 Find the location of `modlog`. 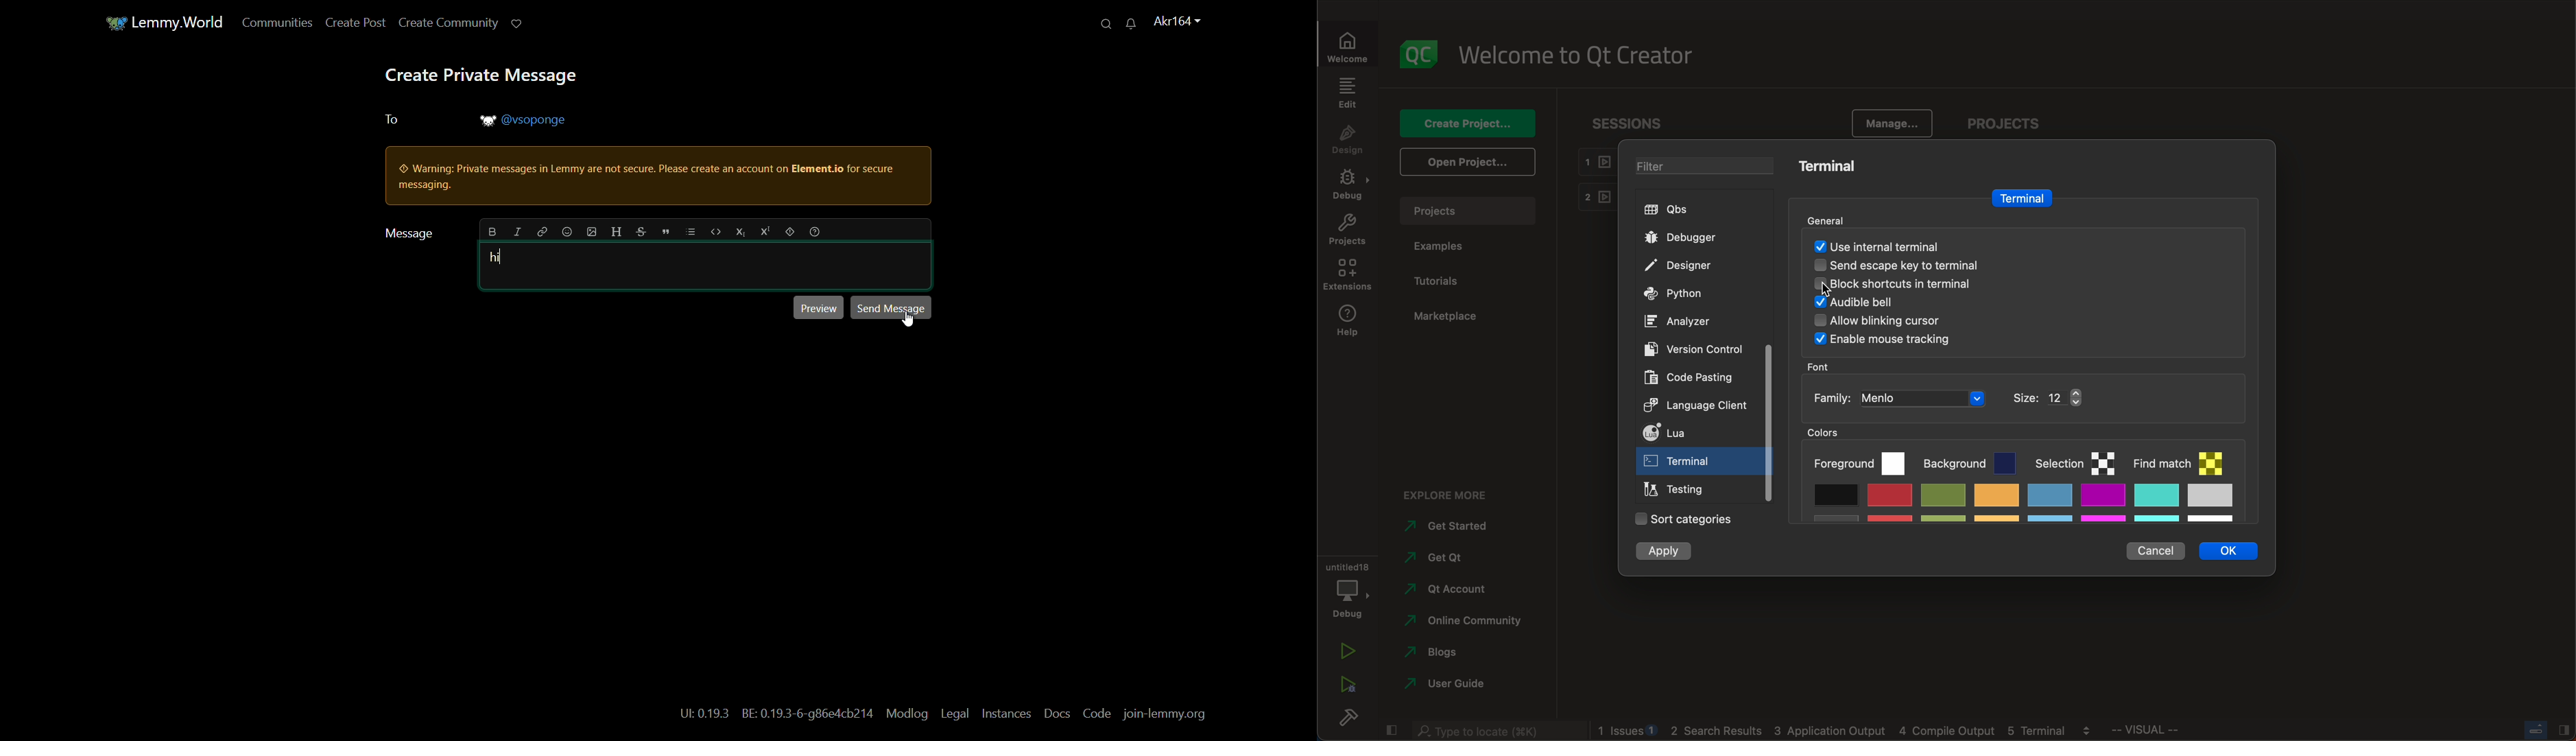

modlog is located at coordinates (907, 714).